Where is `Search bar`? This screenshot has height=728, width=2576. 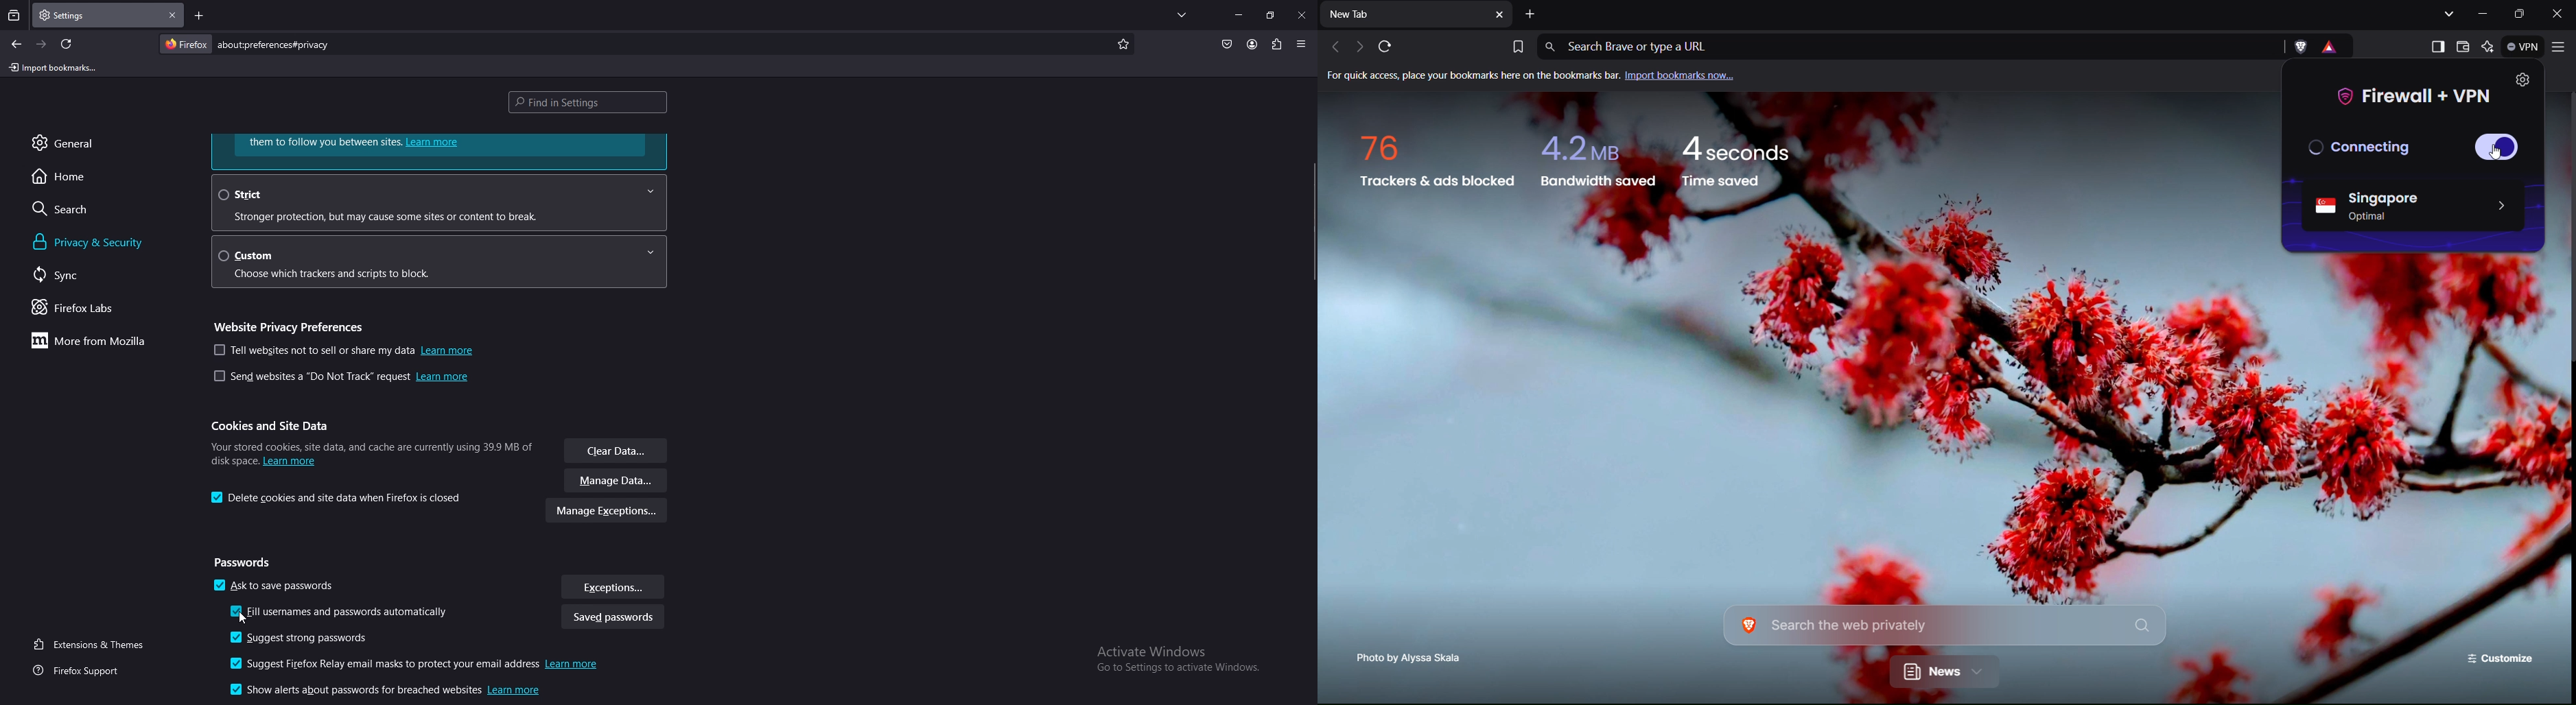
Search bar is located at coordinates (1946, 624).